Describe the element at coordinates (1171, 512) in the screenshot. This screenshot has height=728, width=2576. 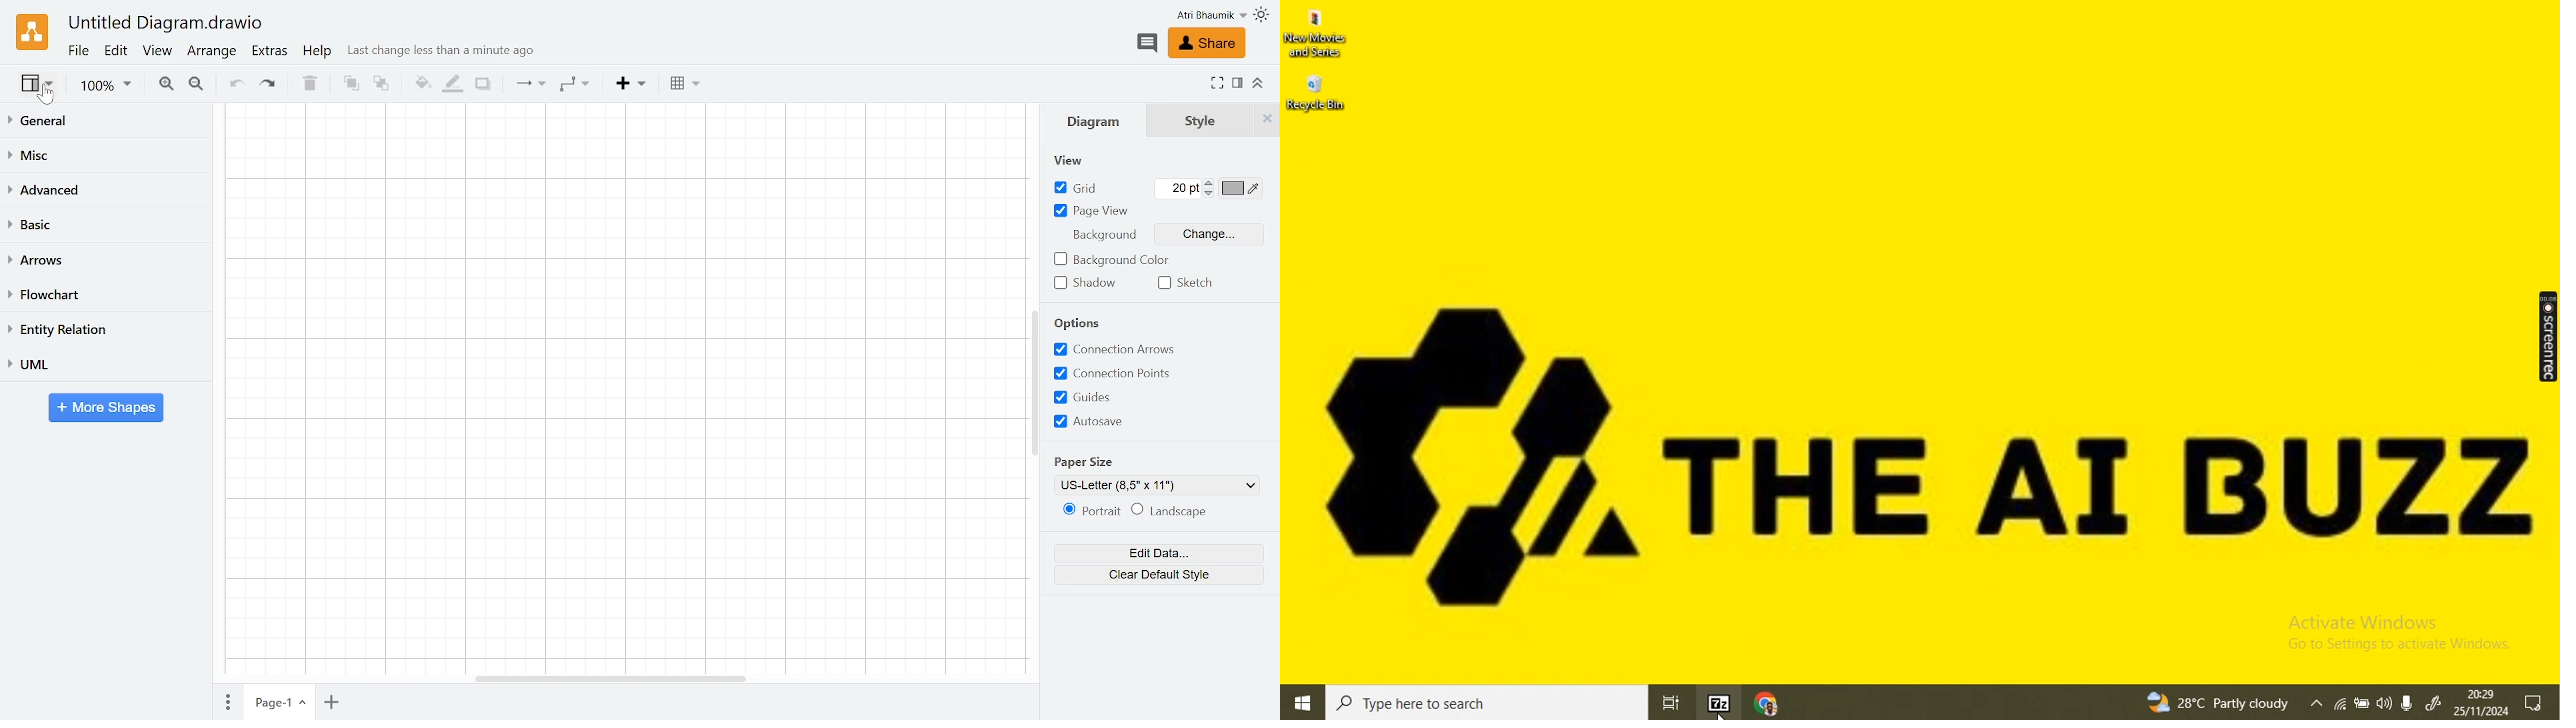
I see `Landscape` at that location.